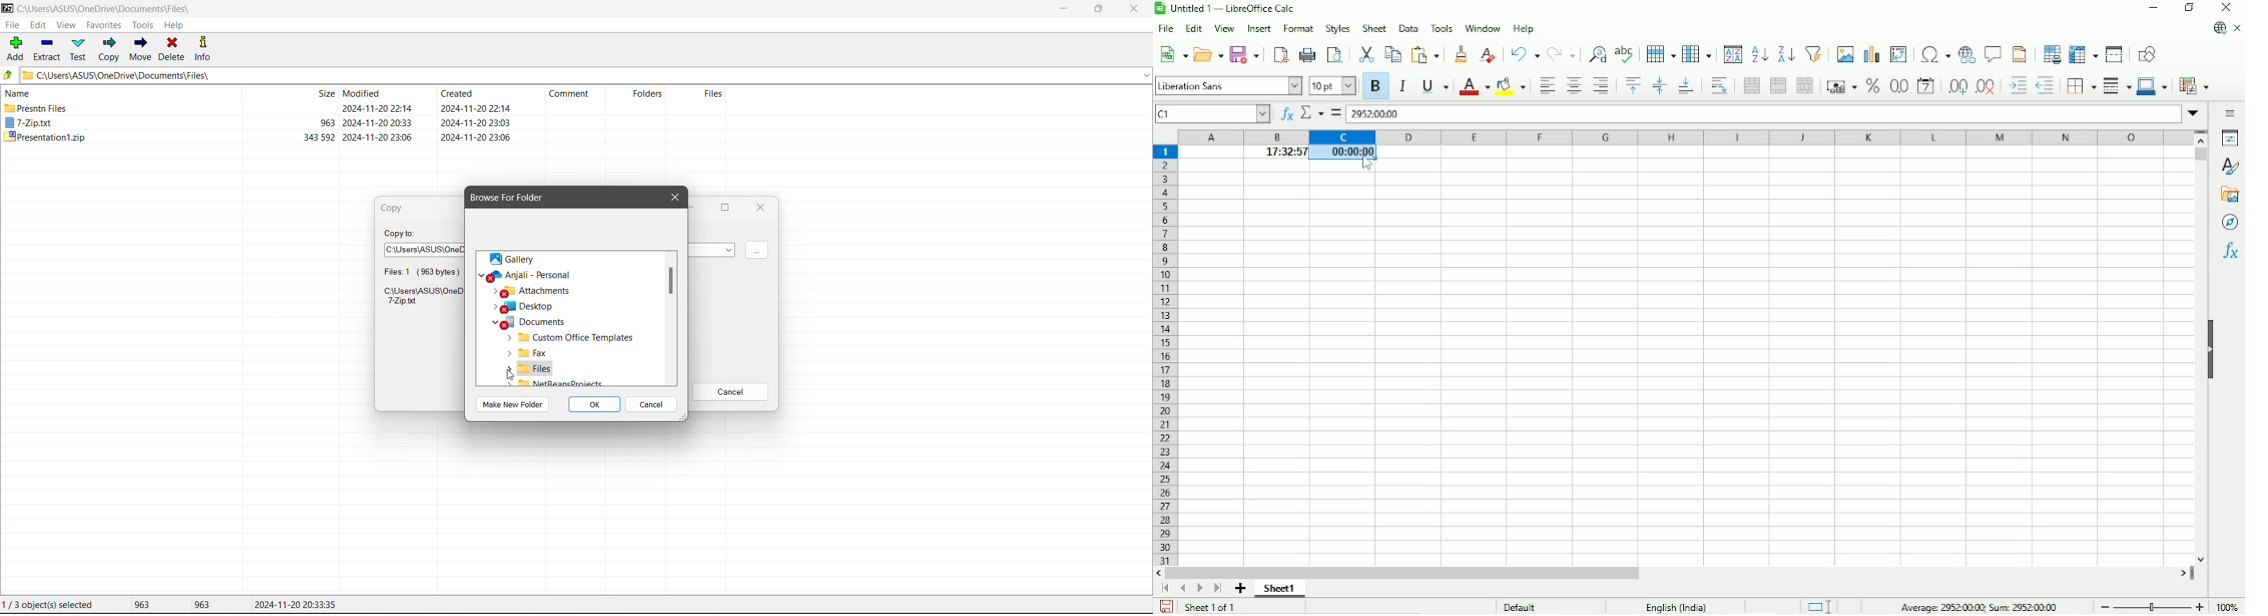 This screenshot has width=2268, height=616. What do you see at coordinates (1871, 54) in the screenshot?
I see `Insert chart` at bounding box center [1871, 54].